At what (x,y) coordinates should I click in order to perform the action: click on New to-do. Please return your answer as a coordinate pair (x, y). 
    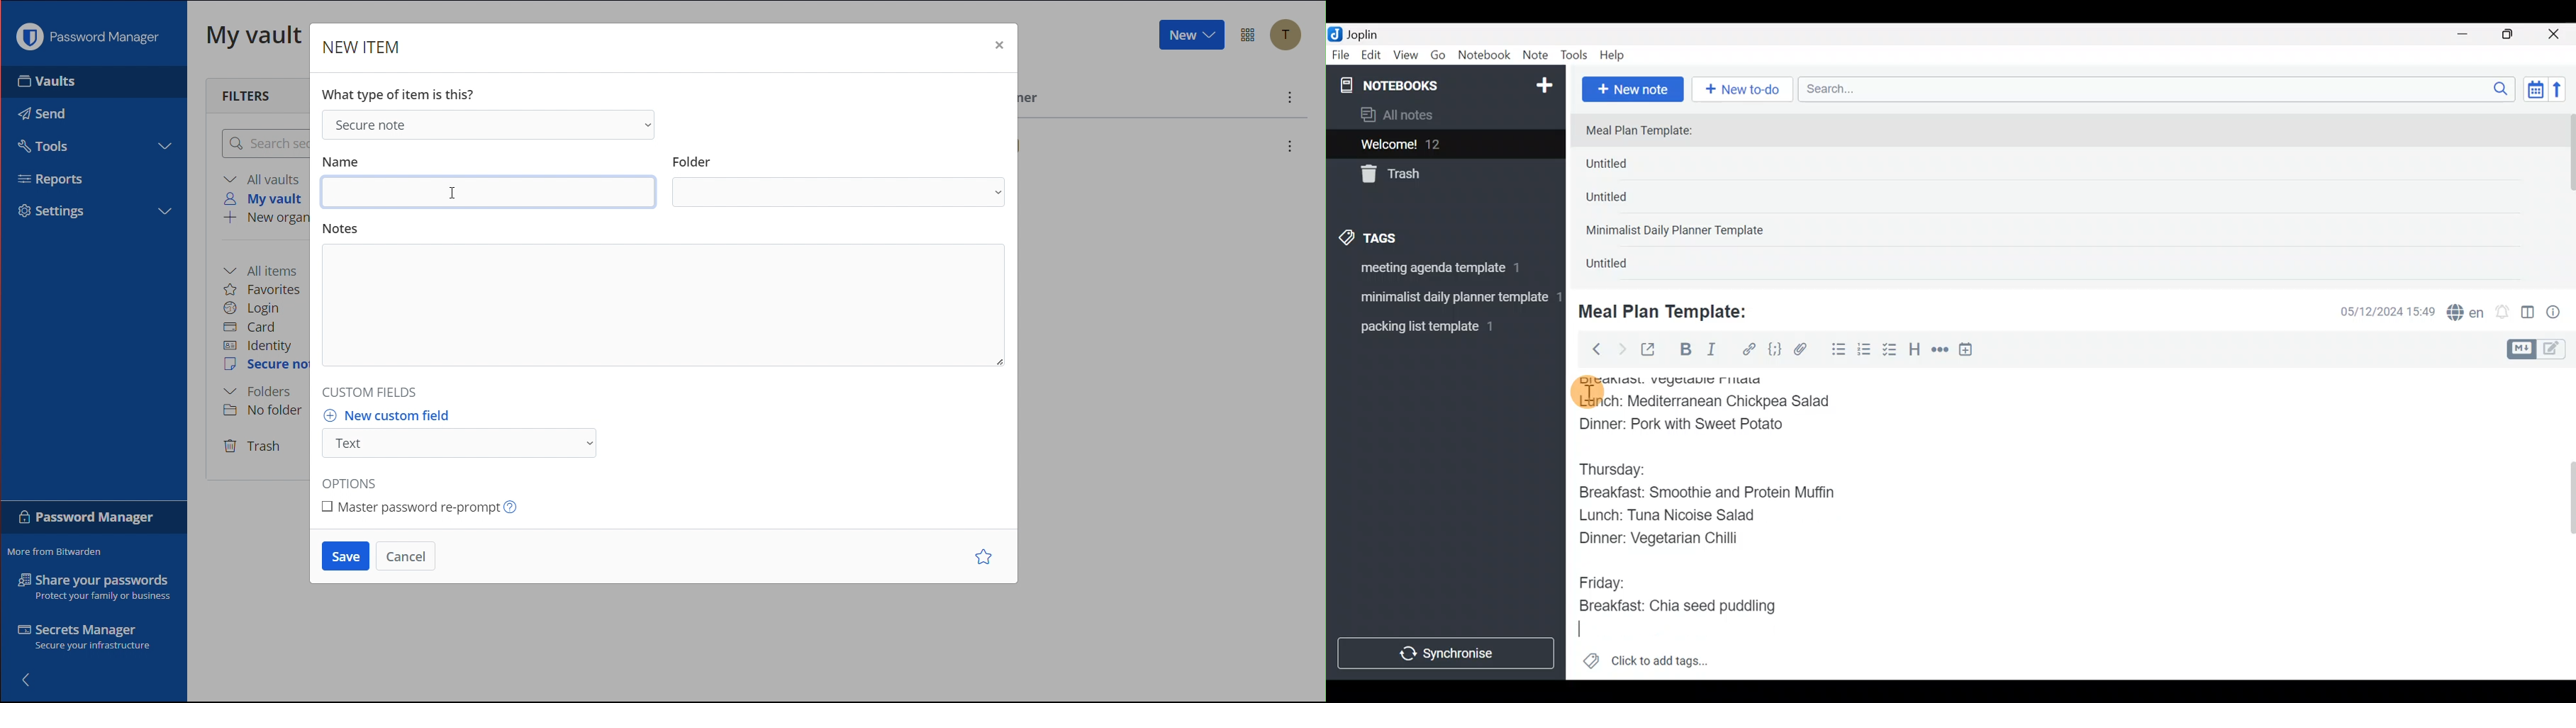
    Looking at the image, I should click on (1745, 90).